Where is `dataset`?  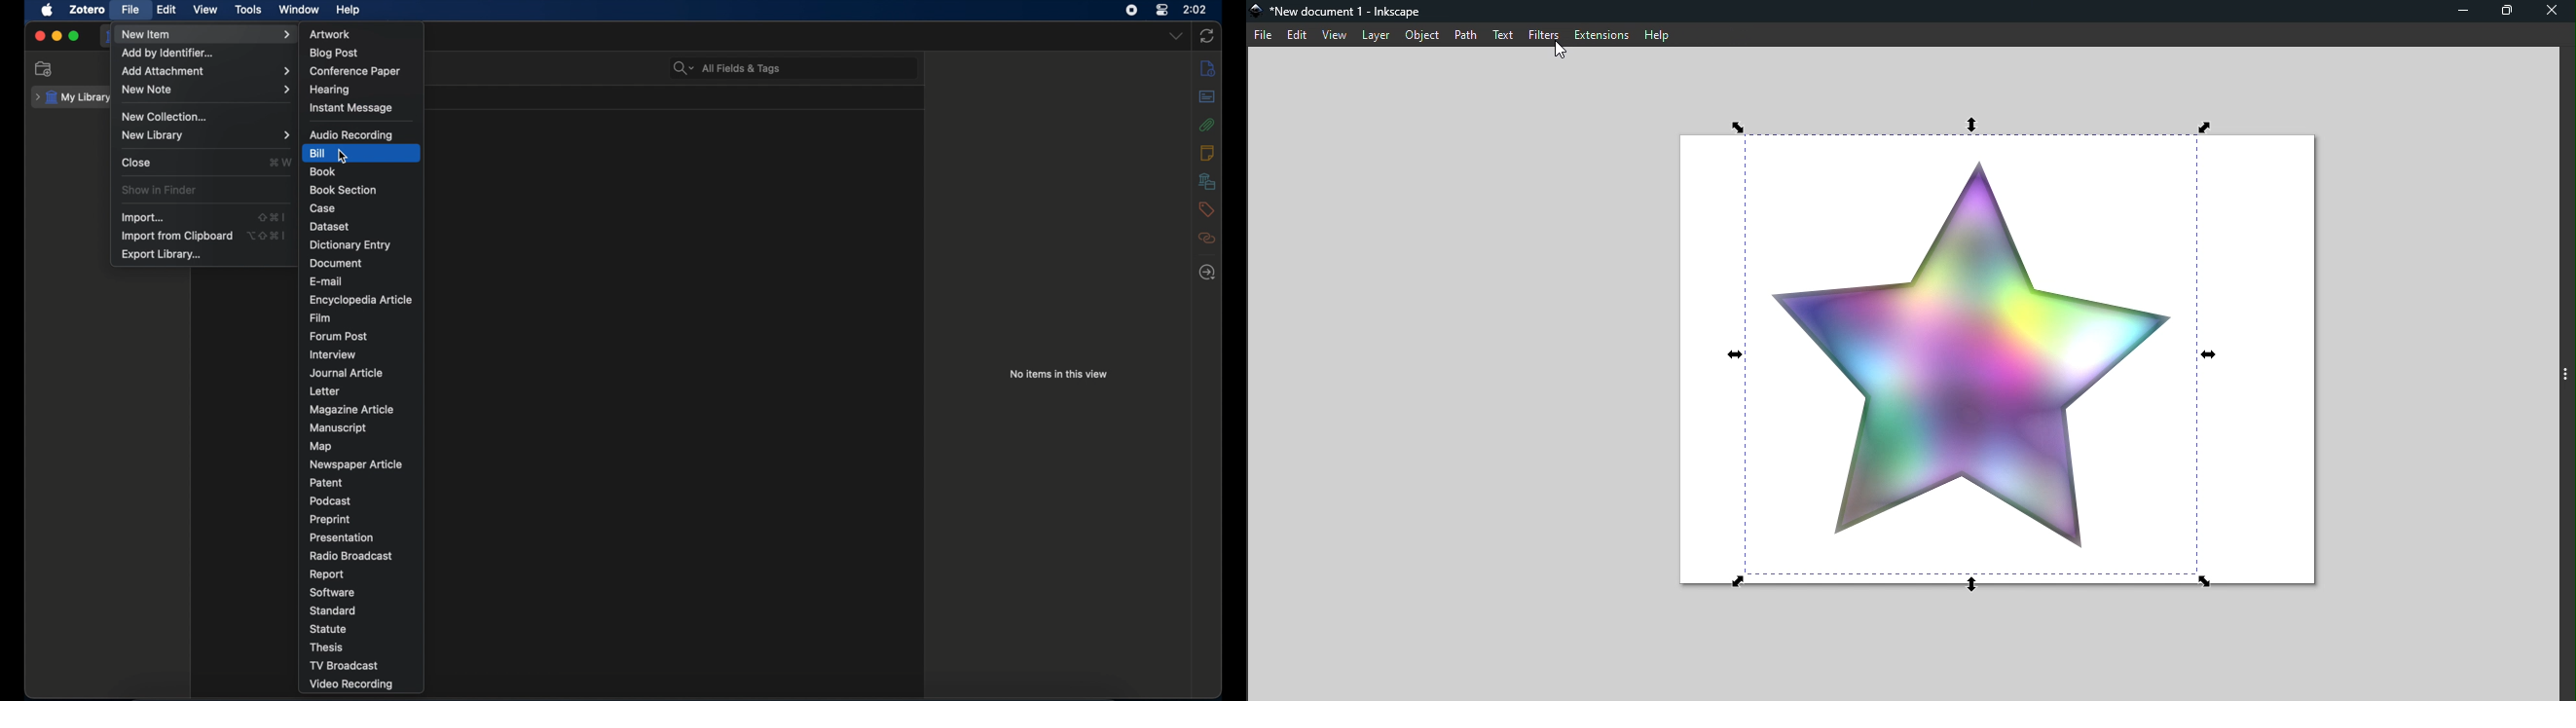 dataset is located at coordinates (330, 227).